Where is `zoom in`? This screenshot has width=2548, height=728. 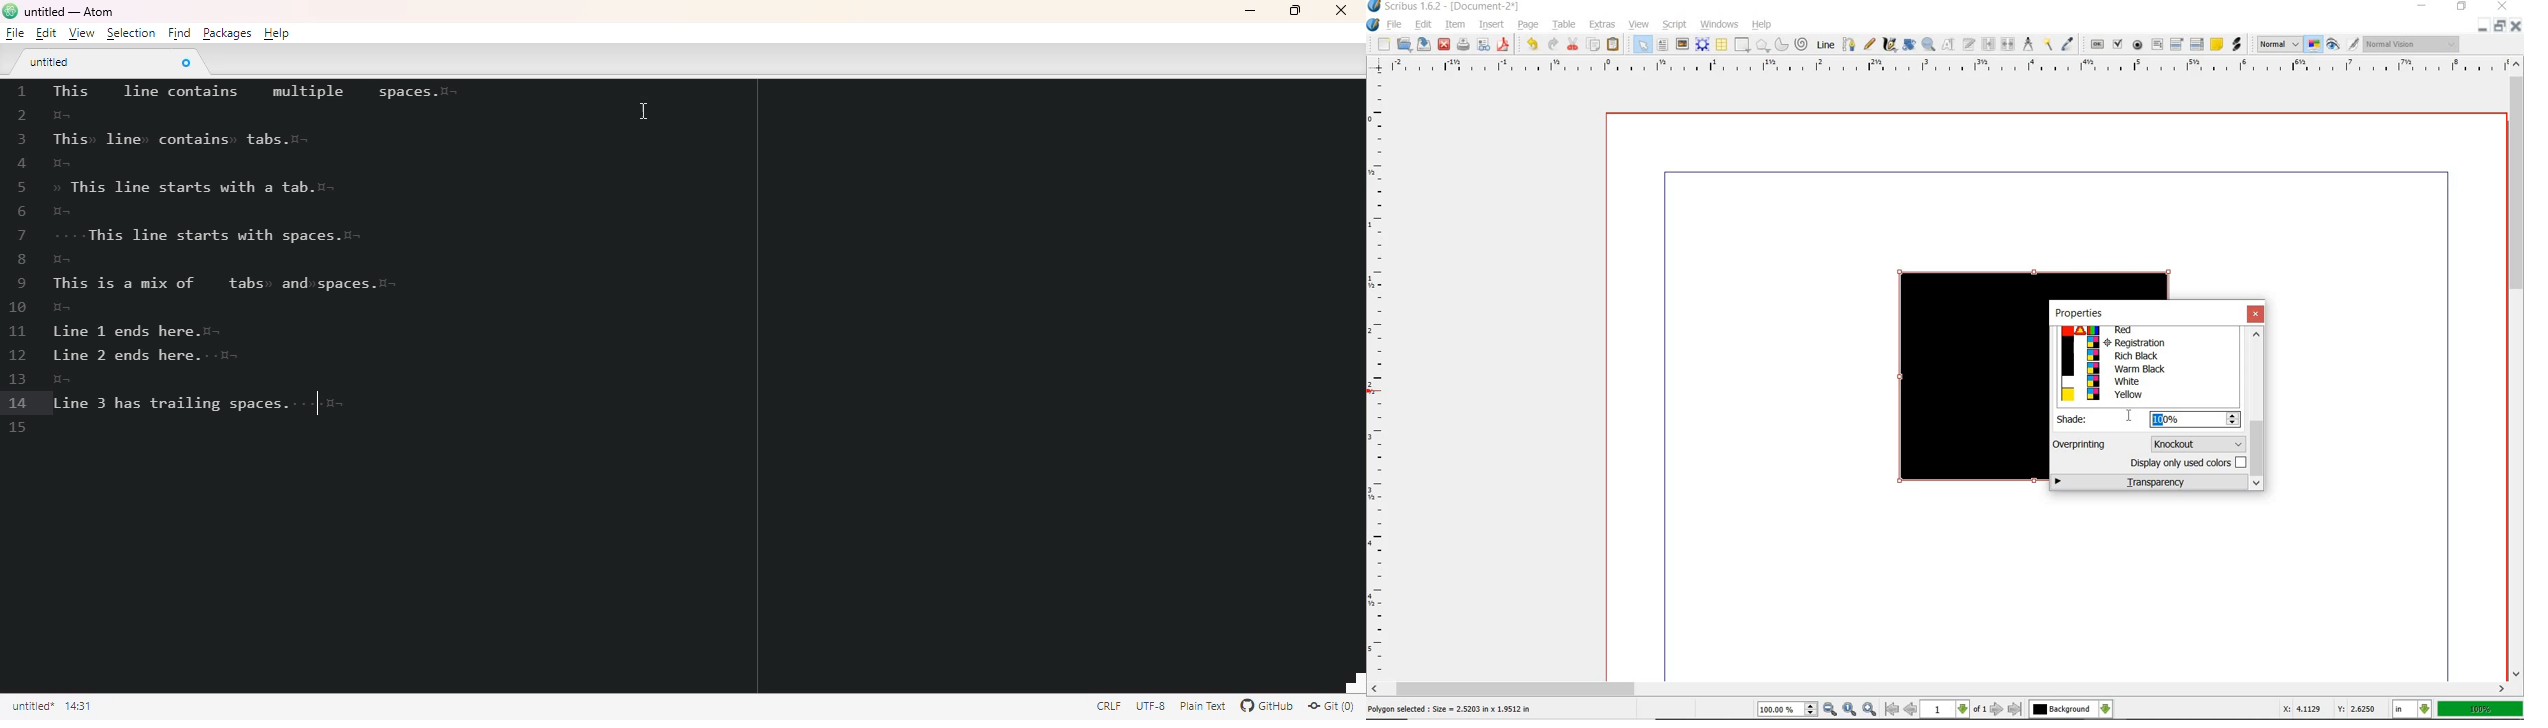 zoom in is located at coordinates (1869, 708).